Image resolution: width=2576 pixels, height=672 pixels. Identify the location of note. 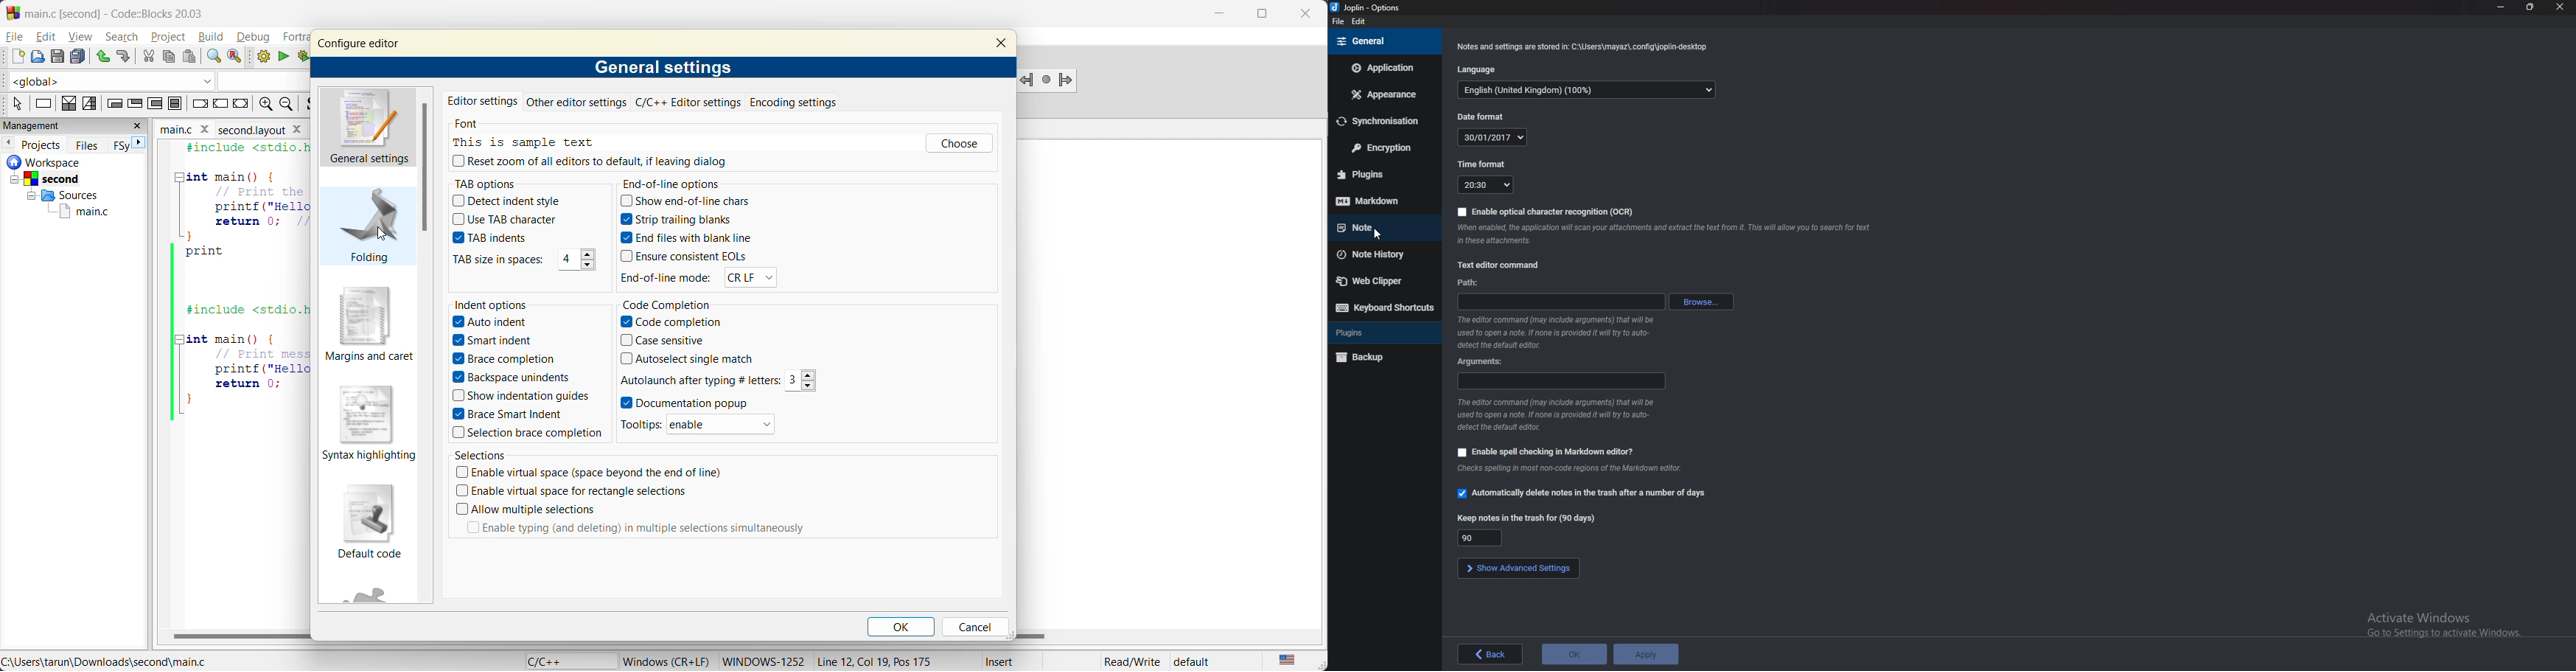
(1378, 228).